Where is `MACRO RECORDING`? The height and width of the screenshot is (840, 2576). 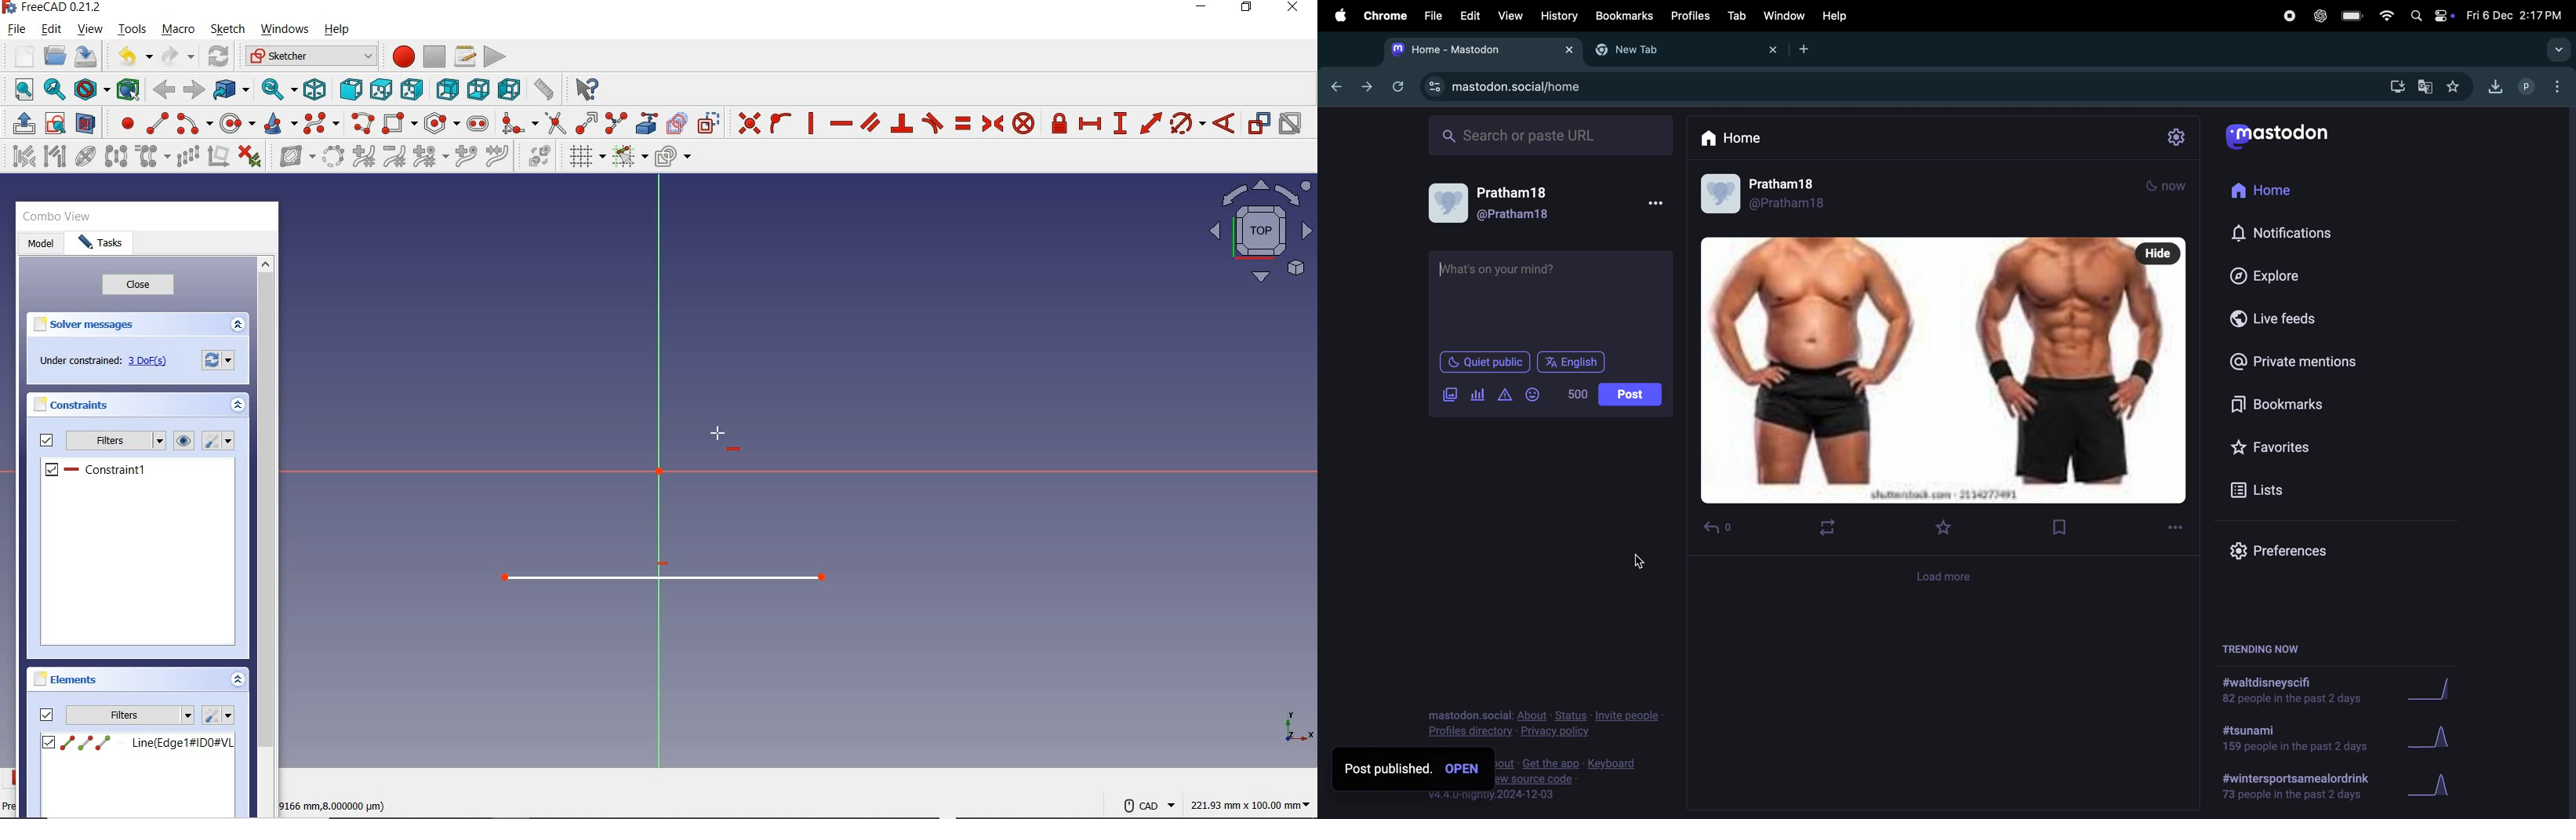 MACRO RECORDING is located at coordinates (404, 56).